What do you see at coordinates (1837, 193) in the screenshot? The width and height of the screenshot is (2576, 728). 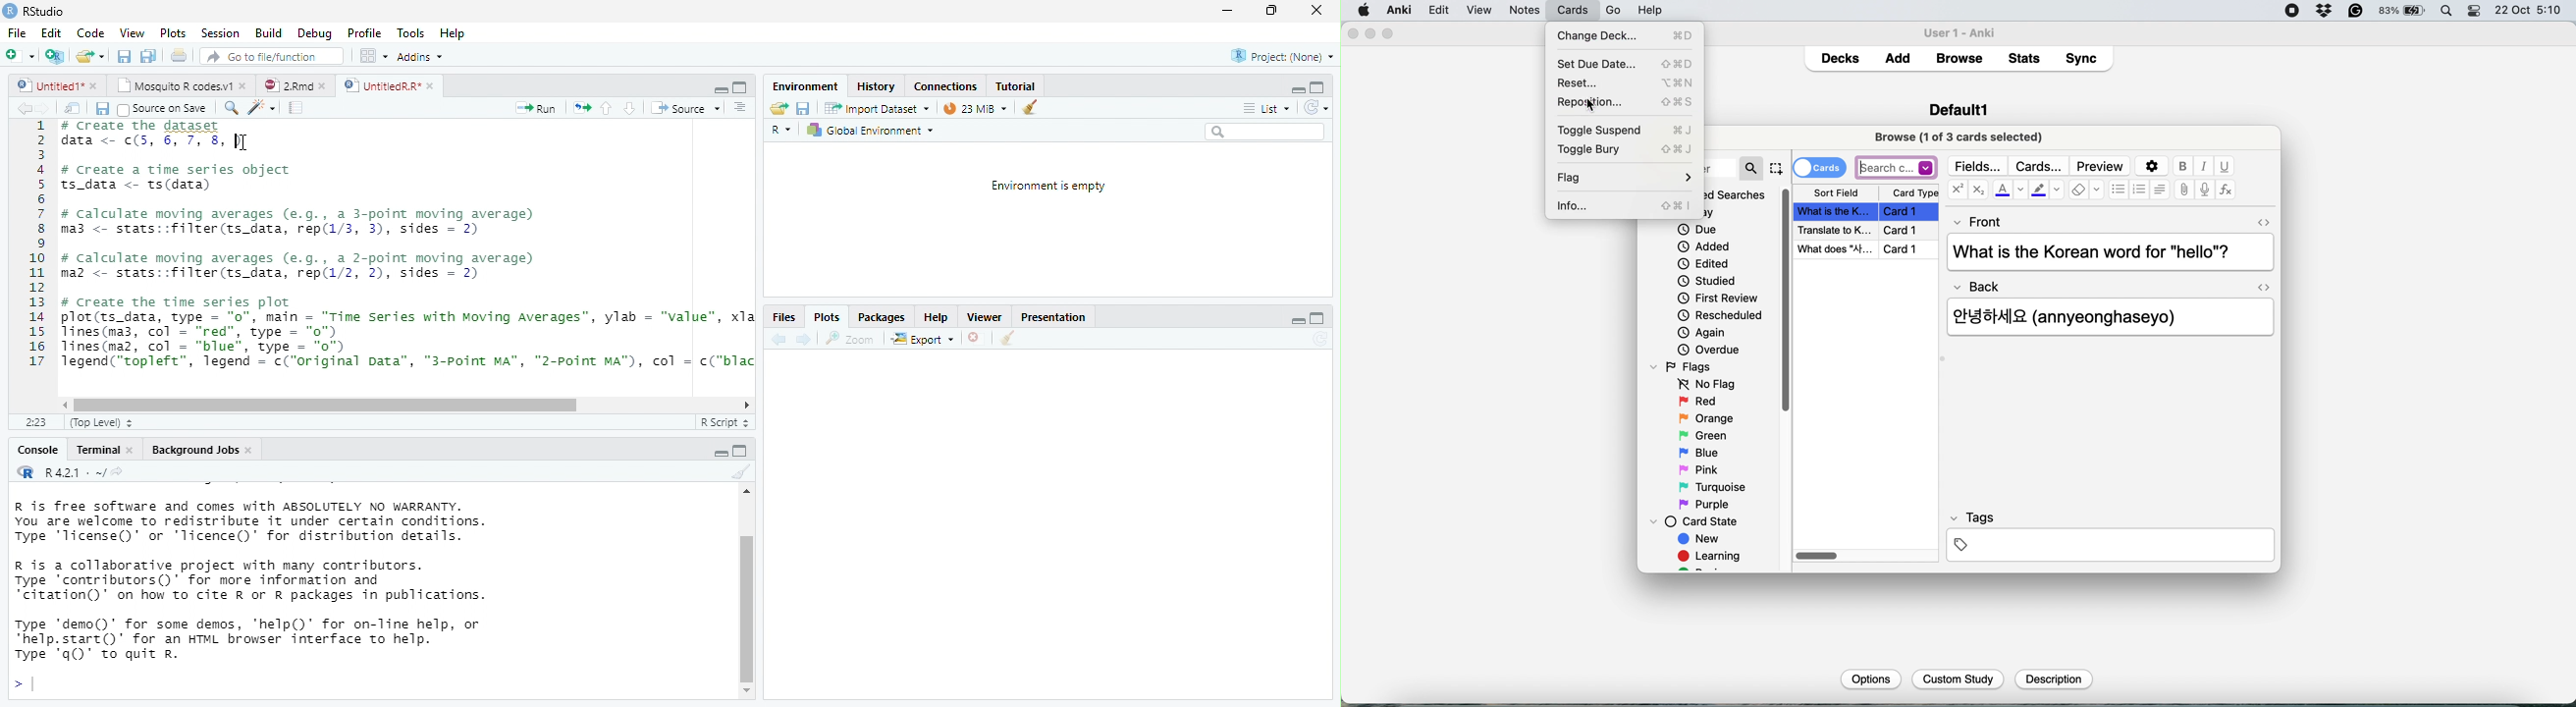 I see `sort field` at bounding box center [1837, 193].